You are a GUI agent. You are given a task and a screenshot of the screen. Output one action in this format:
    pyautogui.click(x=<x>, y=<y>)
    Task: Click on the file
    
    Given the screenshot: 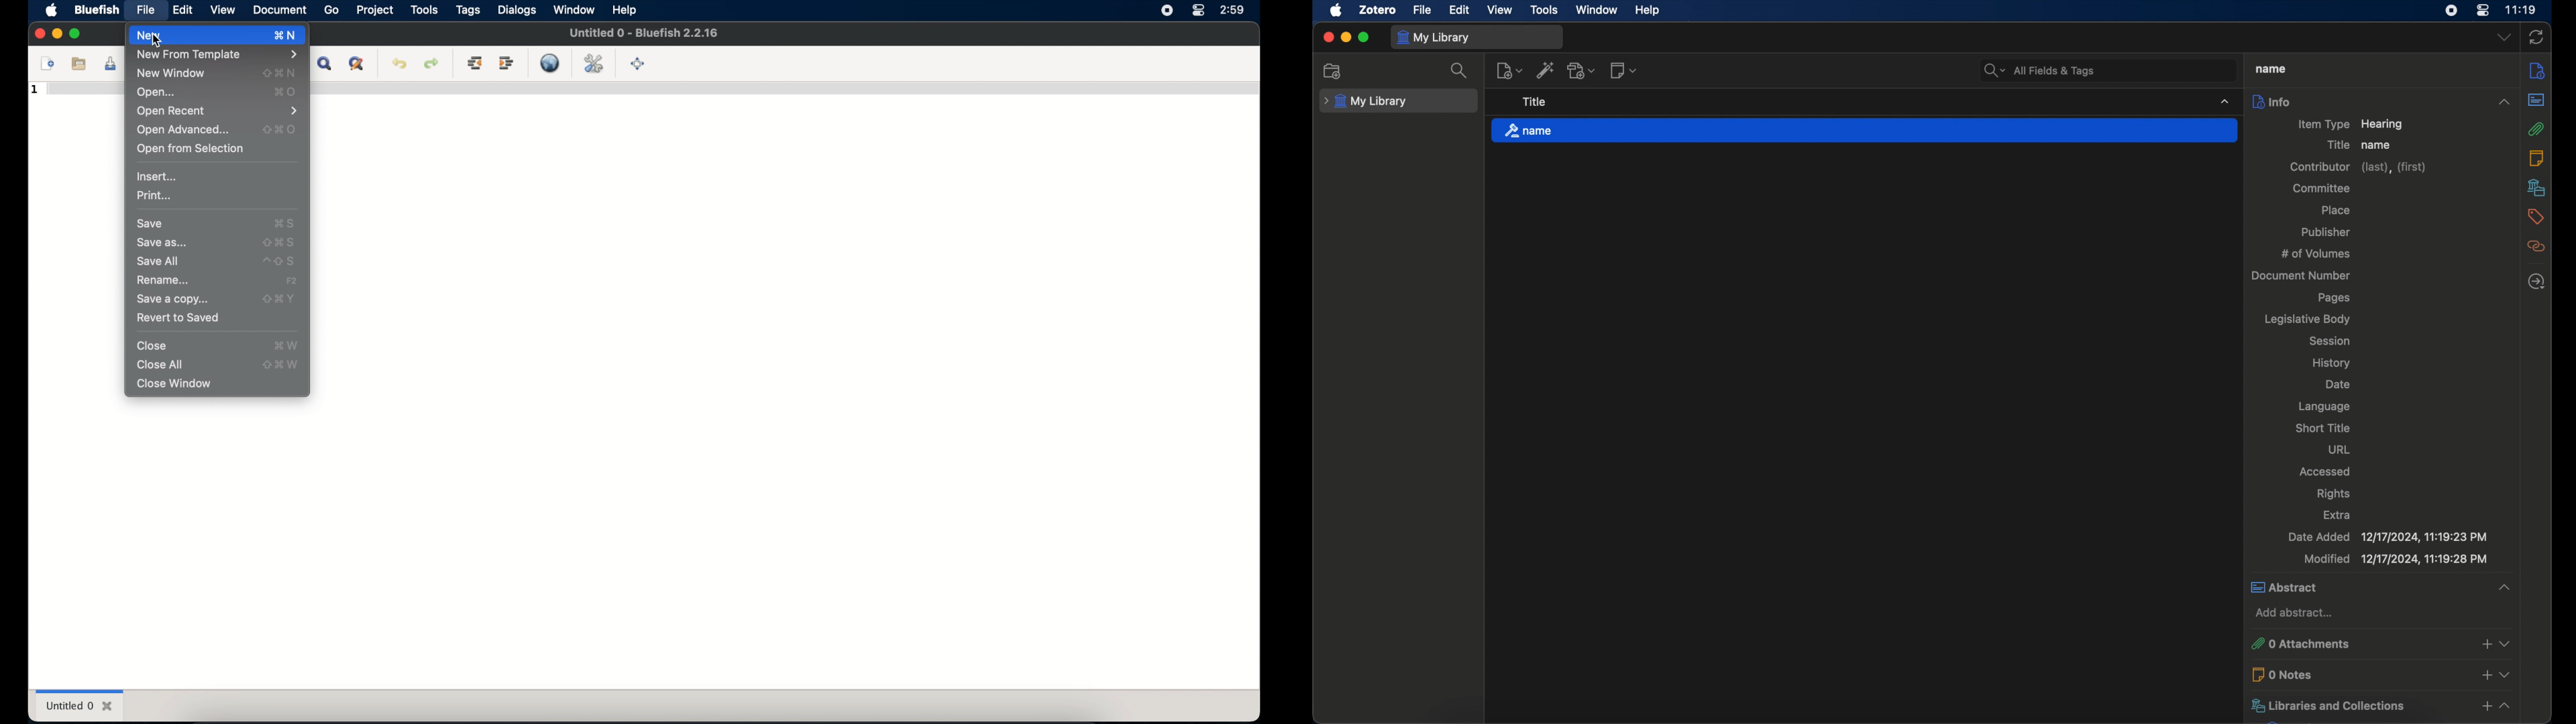 What is the action you would take?
    pyautogui.click(x=1422, y=11)
    